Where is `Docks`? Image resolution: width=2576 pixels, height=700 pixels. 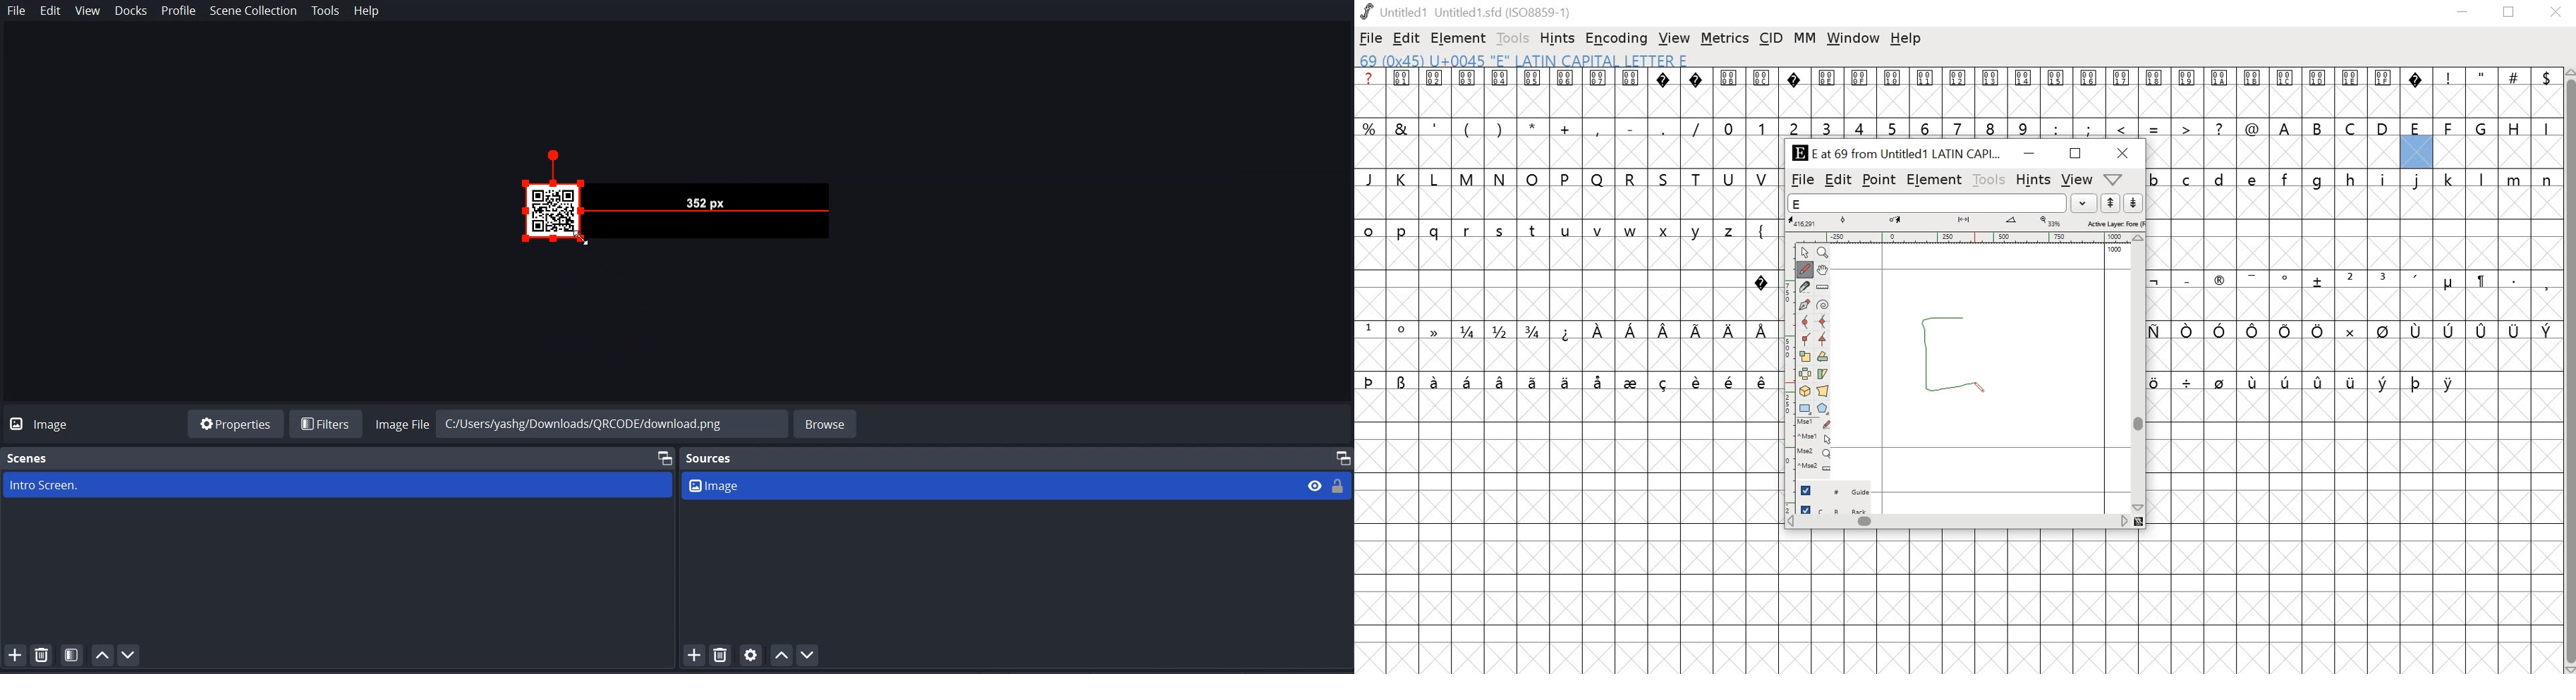
Docks is located at coordinates (132, 12).